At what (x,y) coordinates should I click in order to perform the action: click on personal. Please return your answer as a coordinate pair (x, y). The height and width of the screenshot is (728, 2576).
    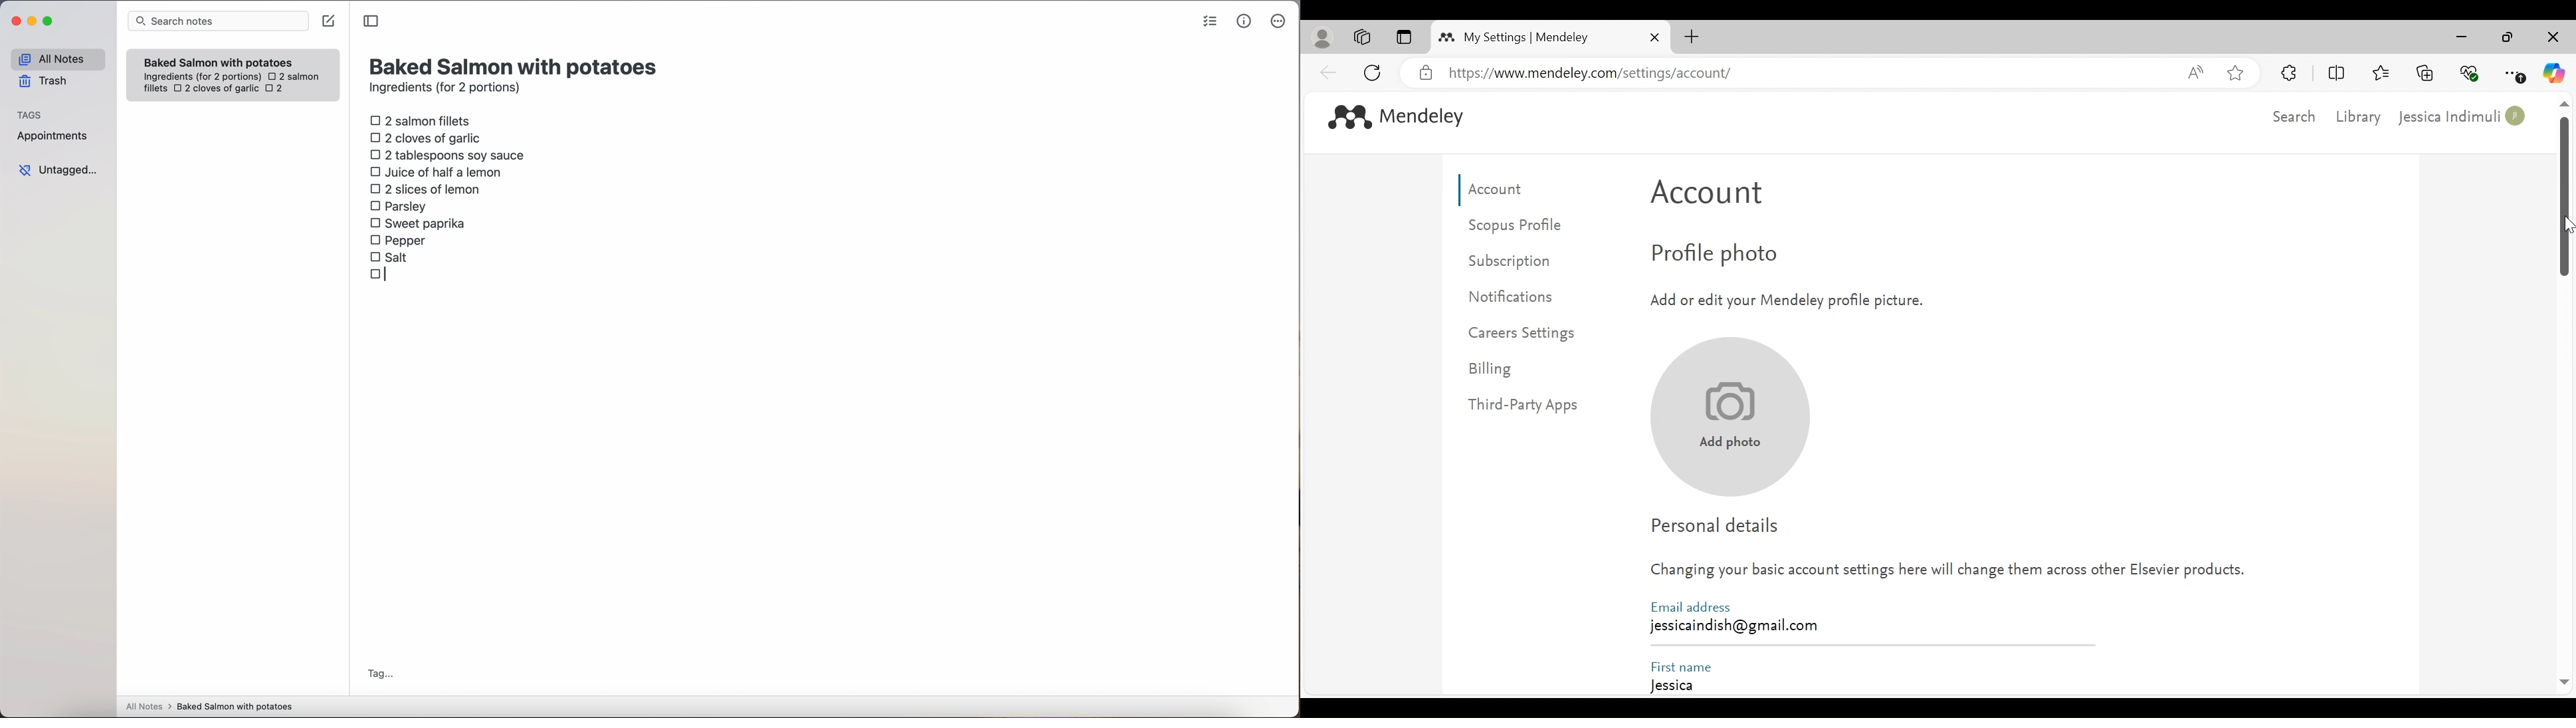
    Looking at the image, I should click on (1324, 38).